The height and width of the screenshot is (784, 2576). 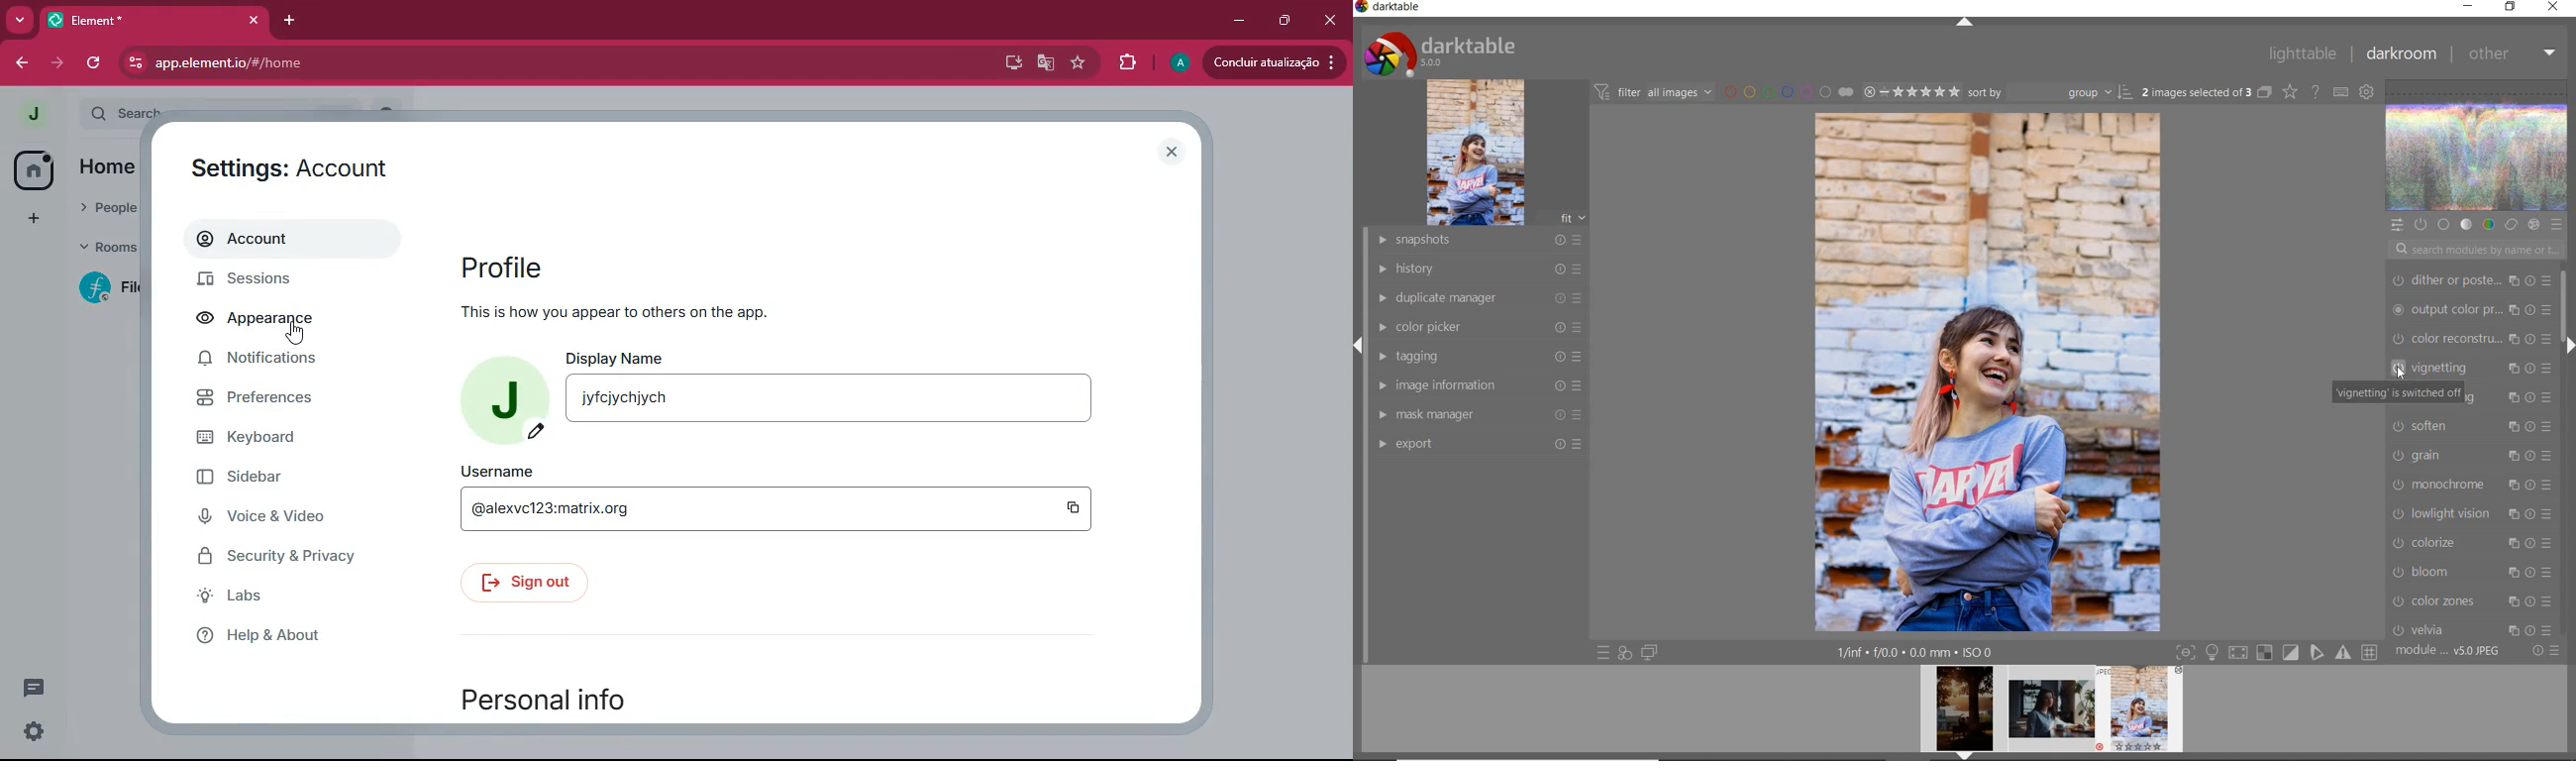 What do you see at coordinates (775, 509) in the screenshot?
I see `username` at bounding box center [775, 509].